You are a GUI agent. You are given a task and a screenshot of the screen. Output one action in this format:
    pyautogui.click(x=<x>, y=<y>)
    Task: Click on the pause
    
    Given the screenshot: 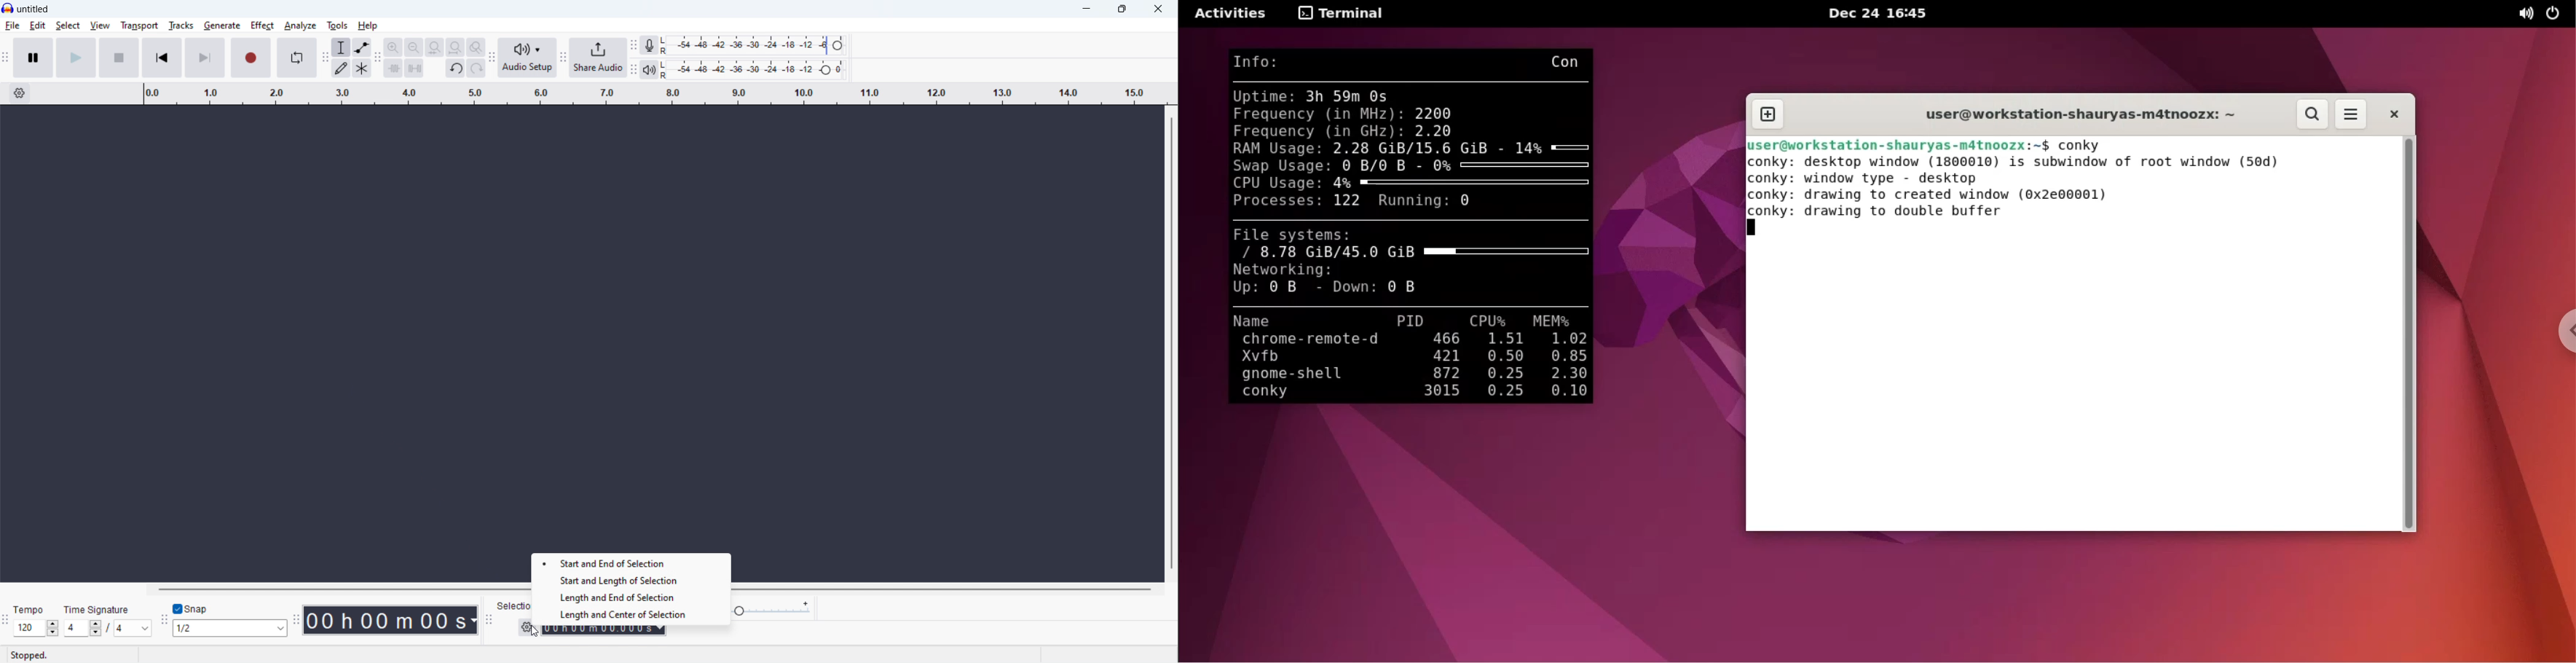 What is the action you would take?
    pyautogui.click(x=34, y=58)
    